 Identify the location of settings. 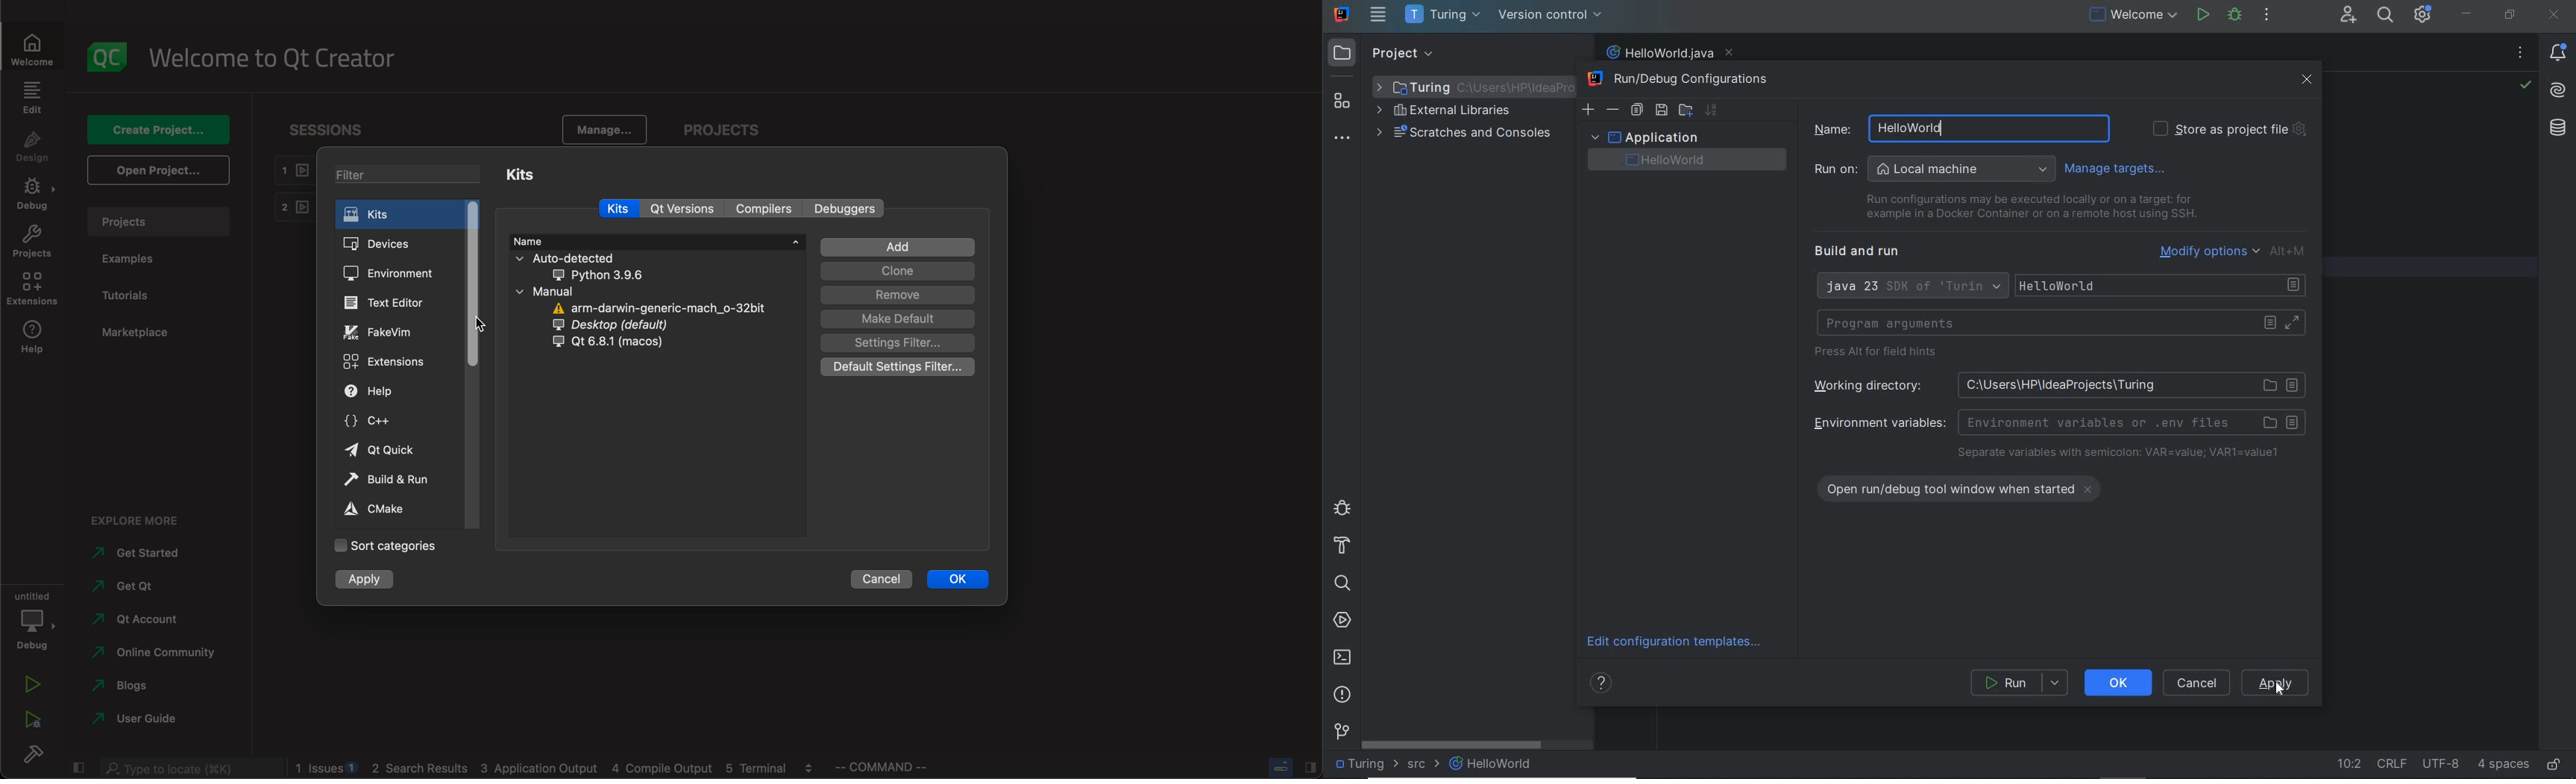
(899, 343).